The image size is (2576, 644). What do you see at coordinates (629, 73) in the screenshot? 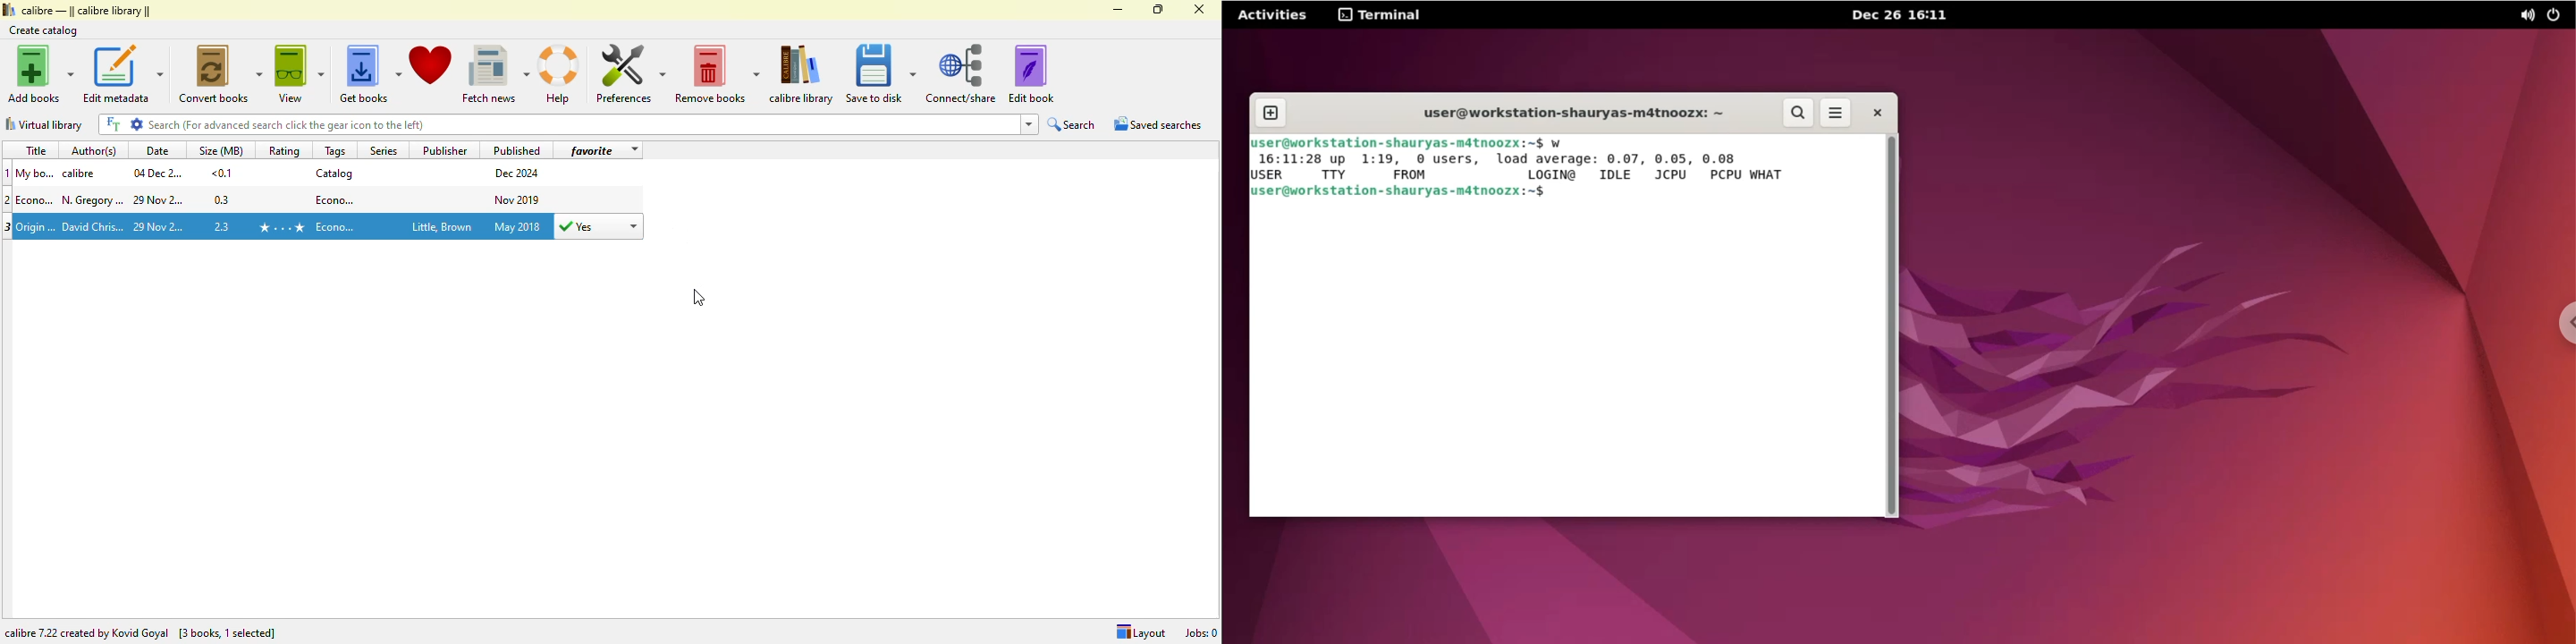
I see `preferences` at bounding box center [629, 73].